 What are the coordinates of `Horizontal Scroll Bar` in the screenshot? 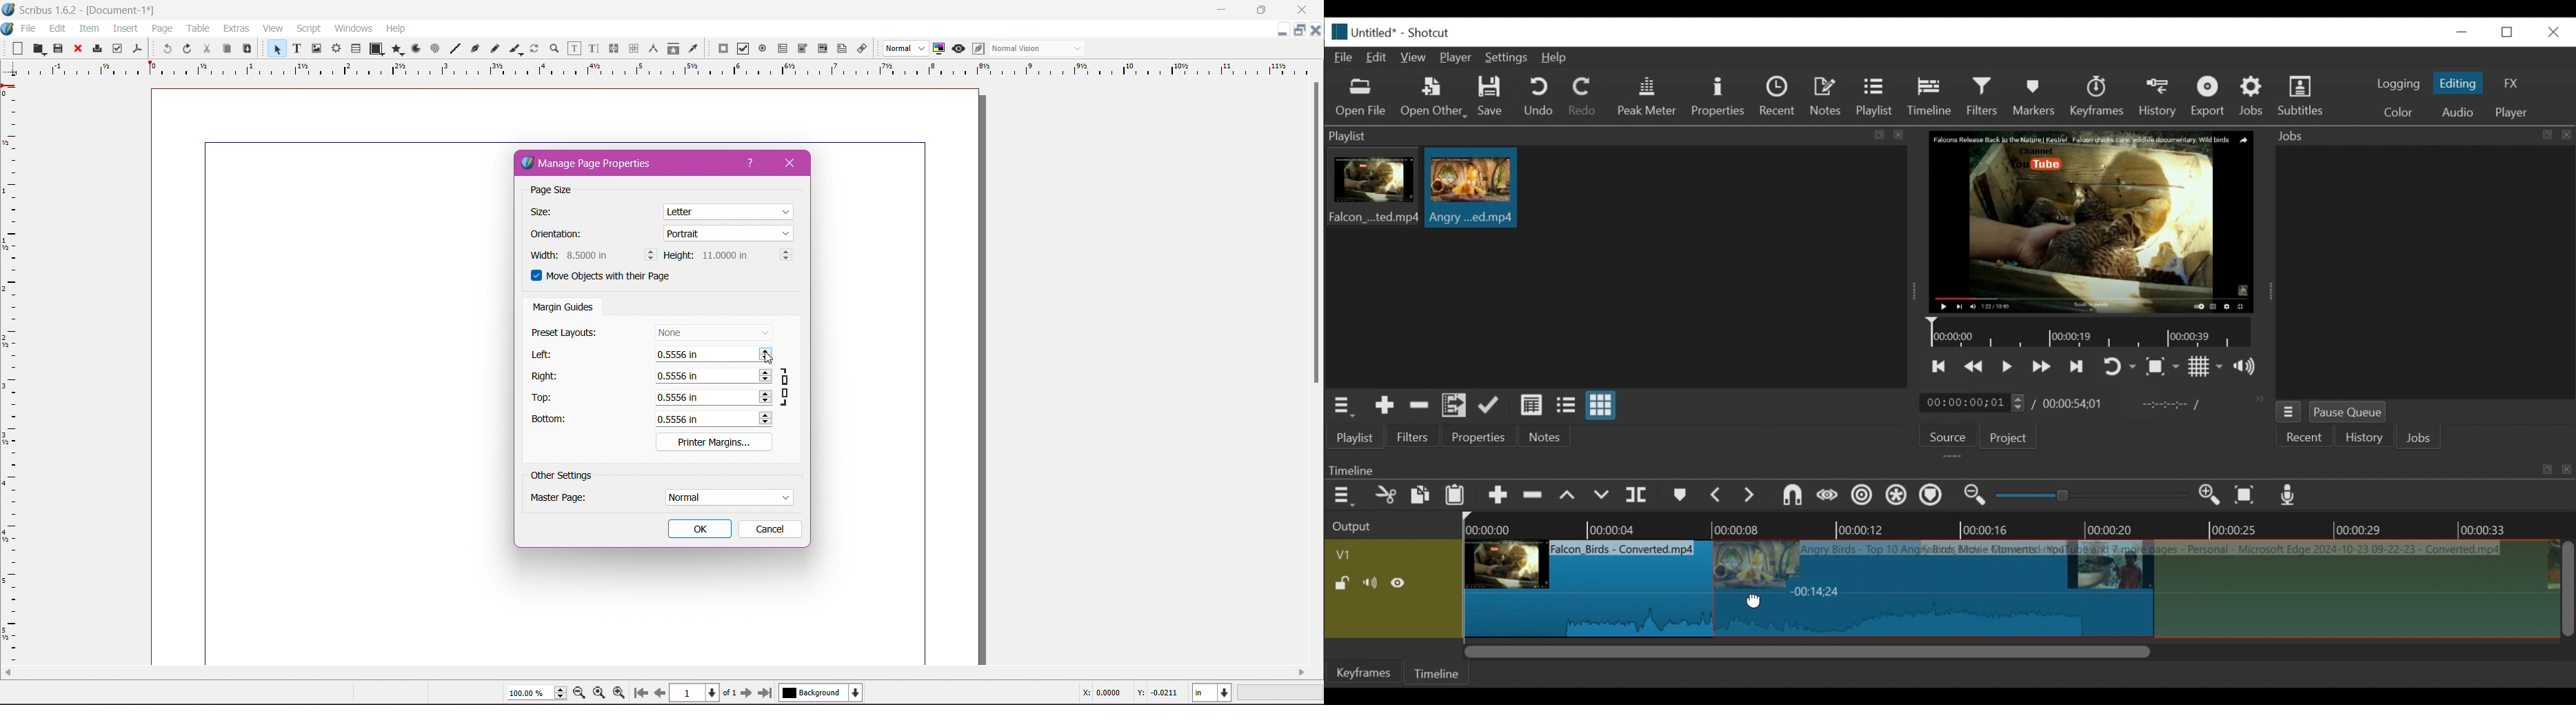 It's located at (655, 673).